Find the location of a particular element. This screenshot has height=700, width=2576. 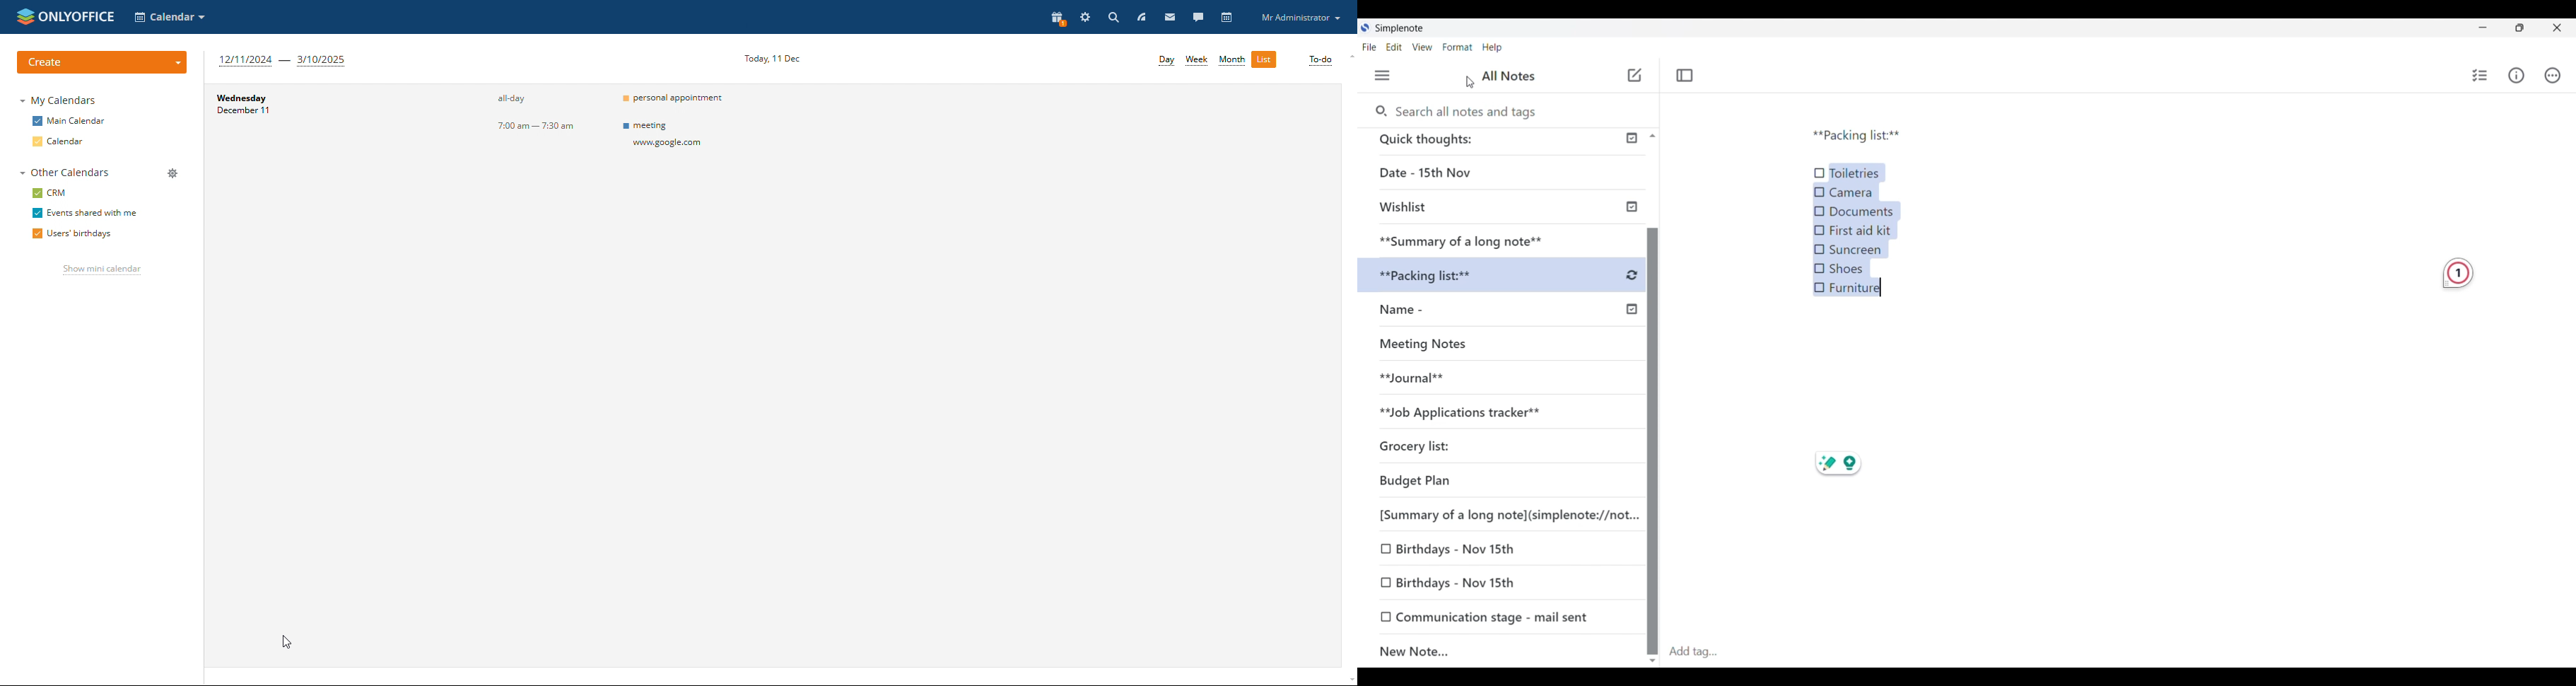

Journal is located at coordinates (1426, 382).